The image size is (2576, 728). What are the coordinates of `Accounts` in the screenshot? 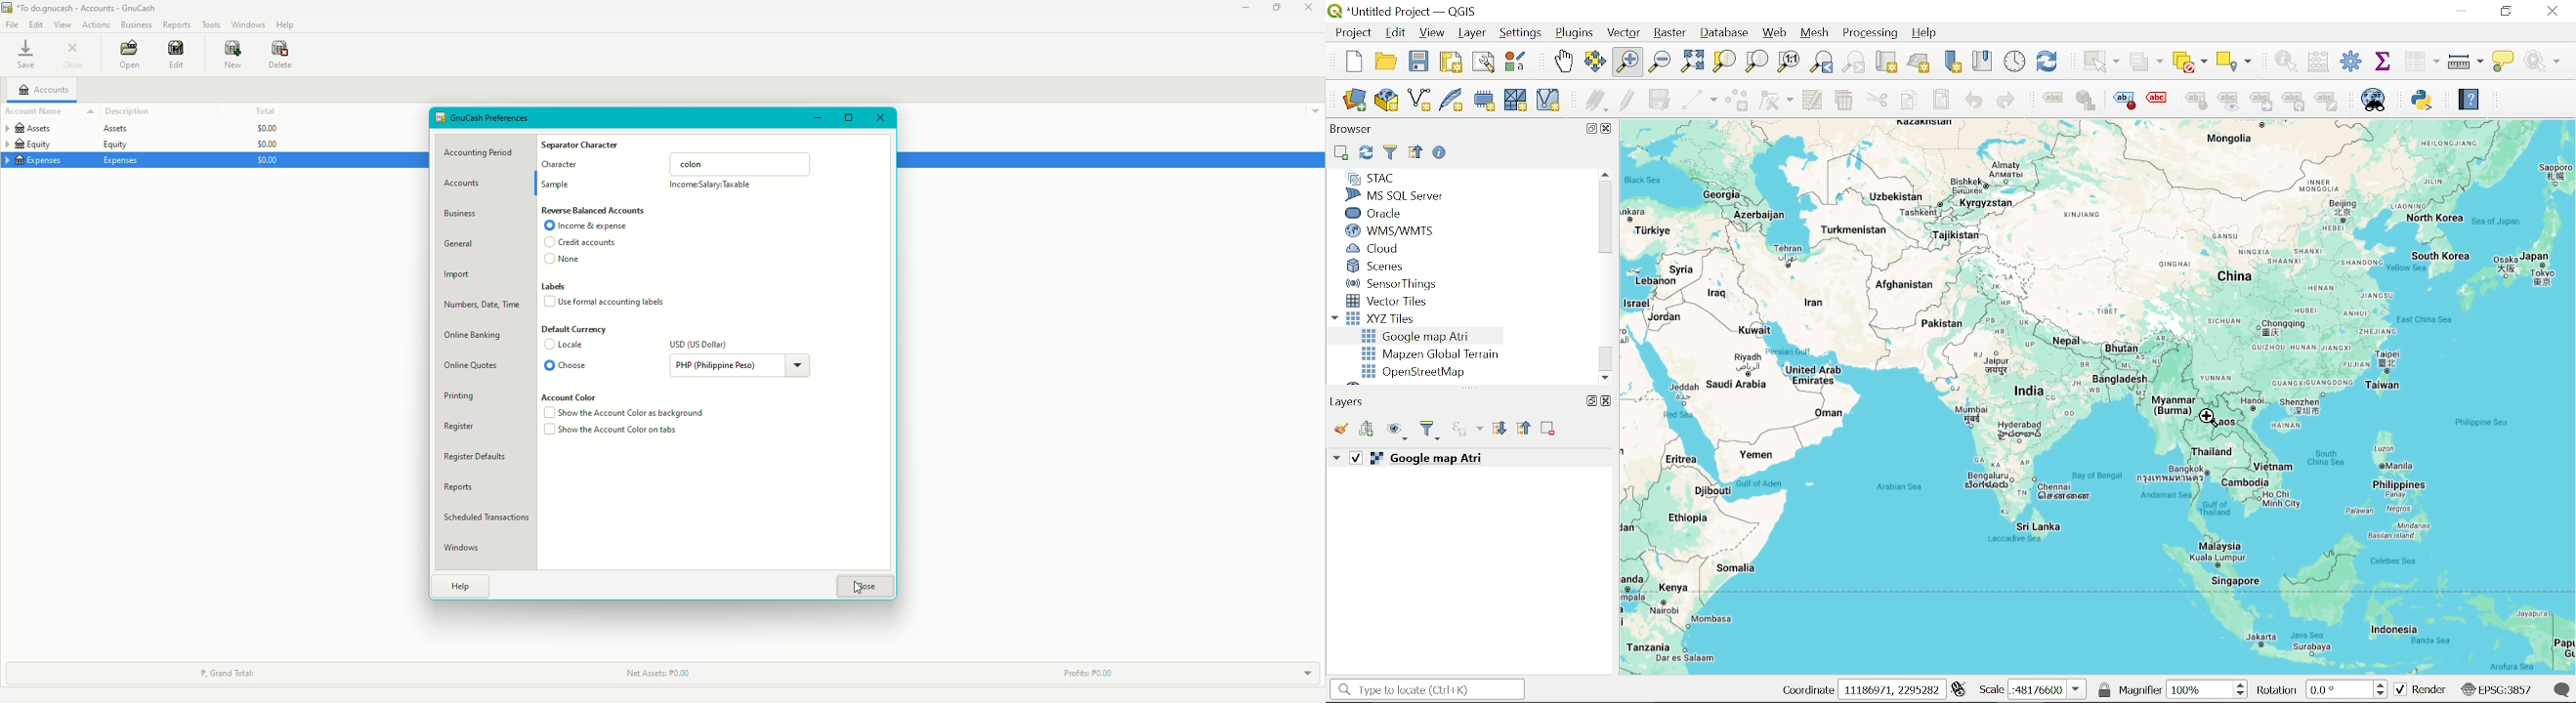 It's located at (470, 184).